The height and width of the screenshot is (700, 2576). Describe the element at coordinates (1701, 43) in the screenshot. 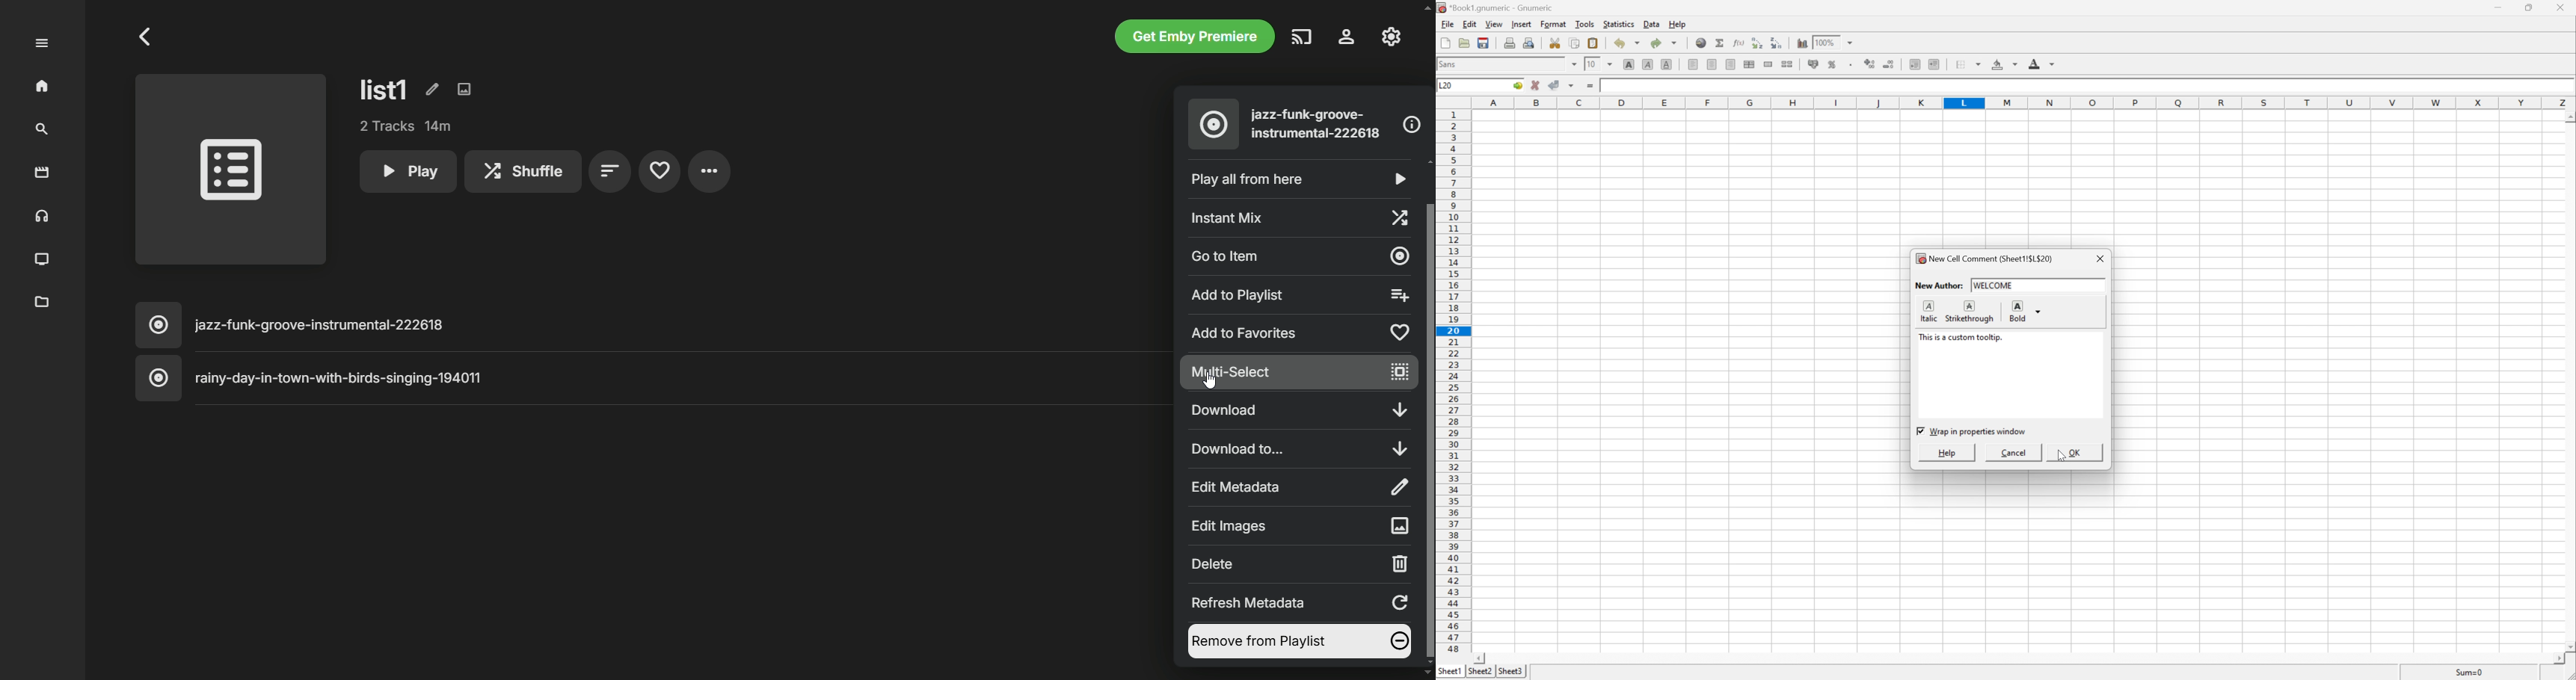

I see `Insert a hyperlink` at that location.